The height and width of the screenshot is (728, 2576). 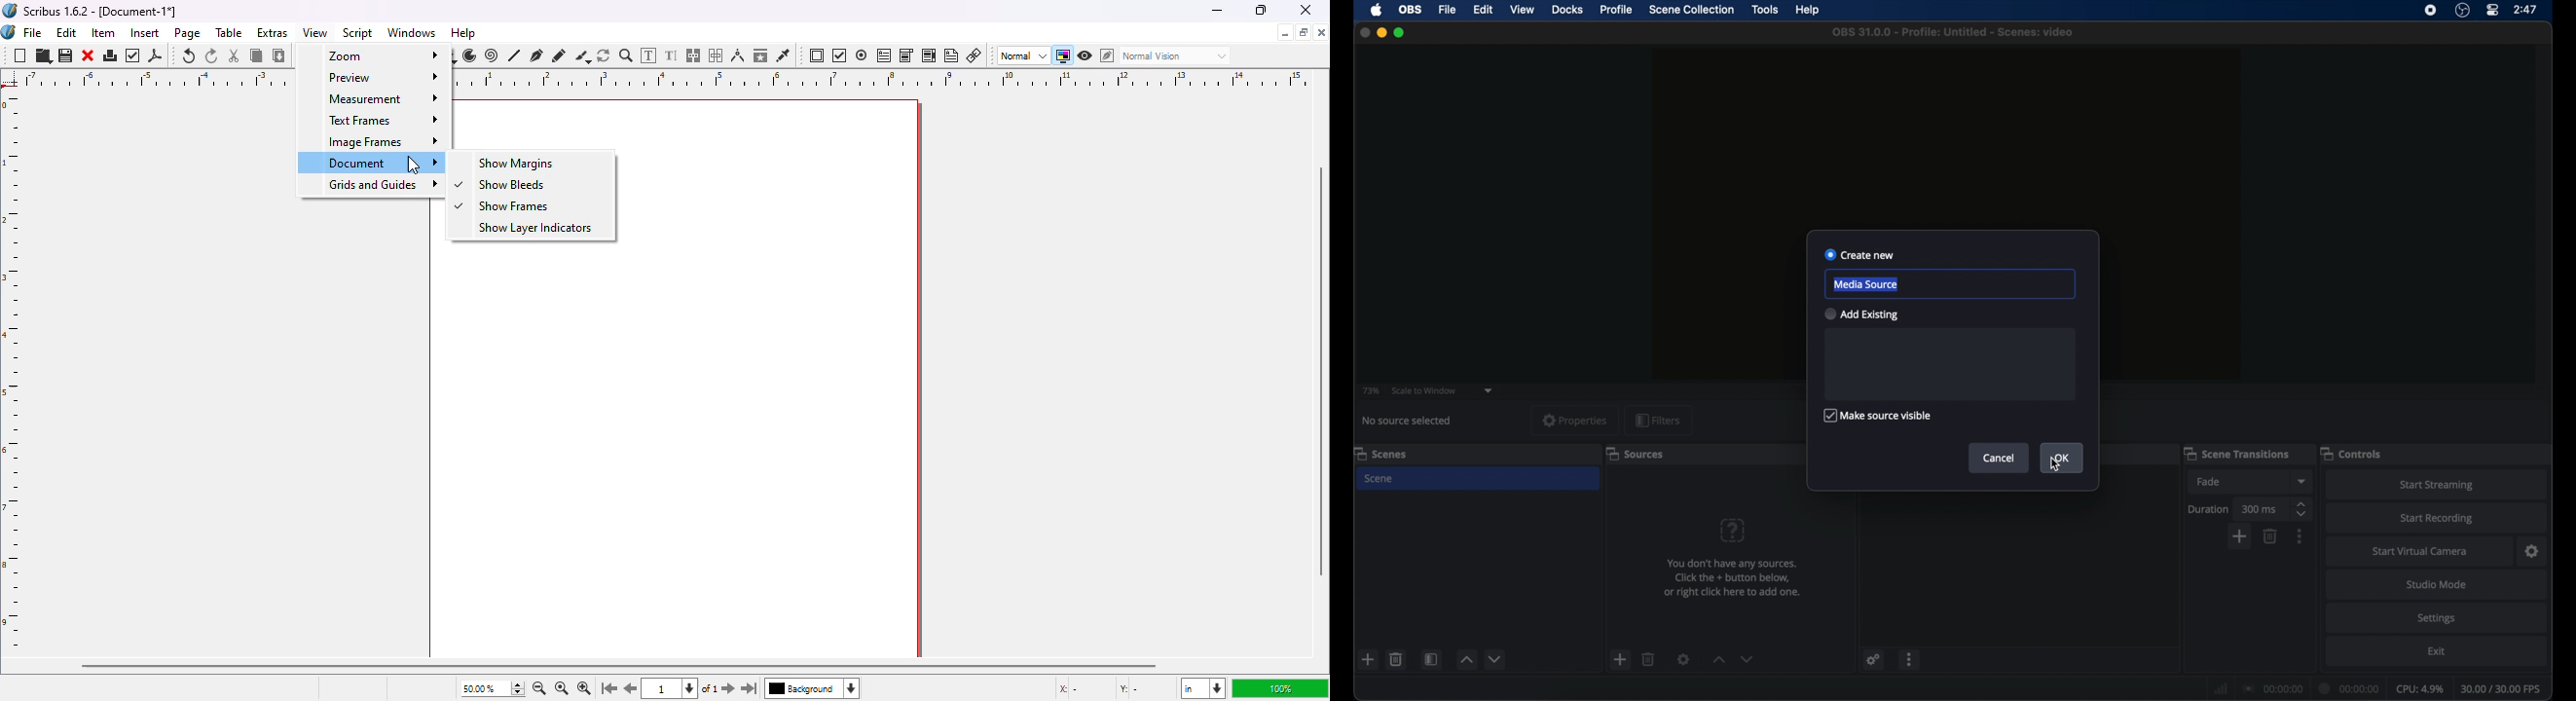 What do you see at coordinates (1910, 659) in the screenshot?
I see `more options` at bounding box center [1910, 659].